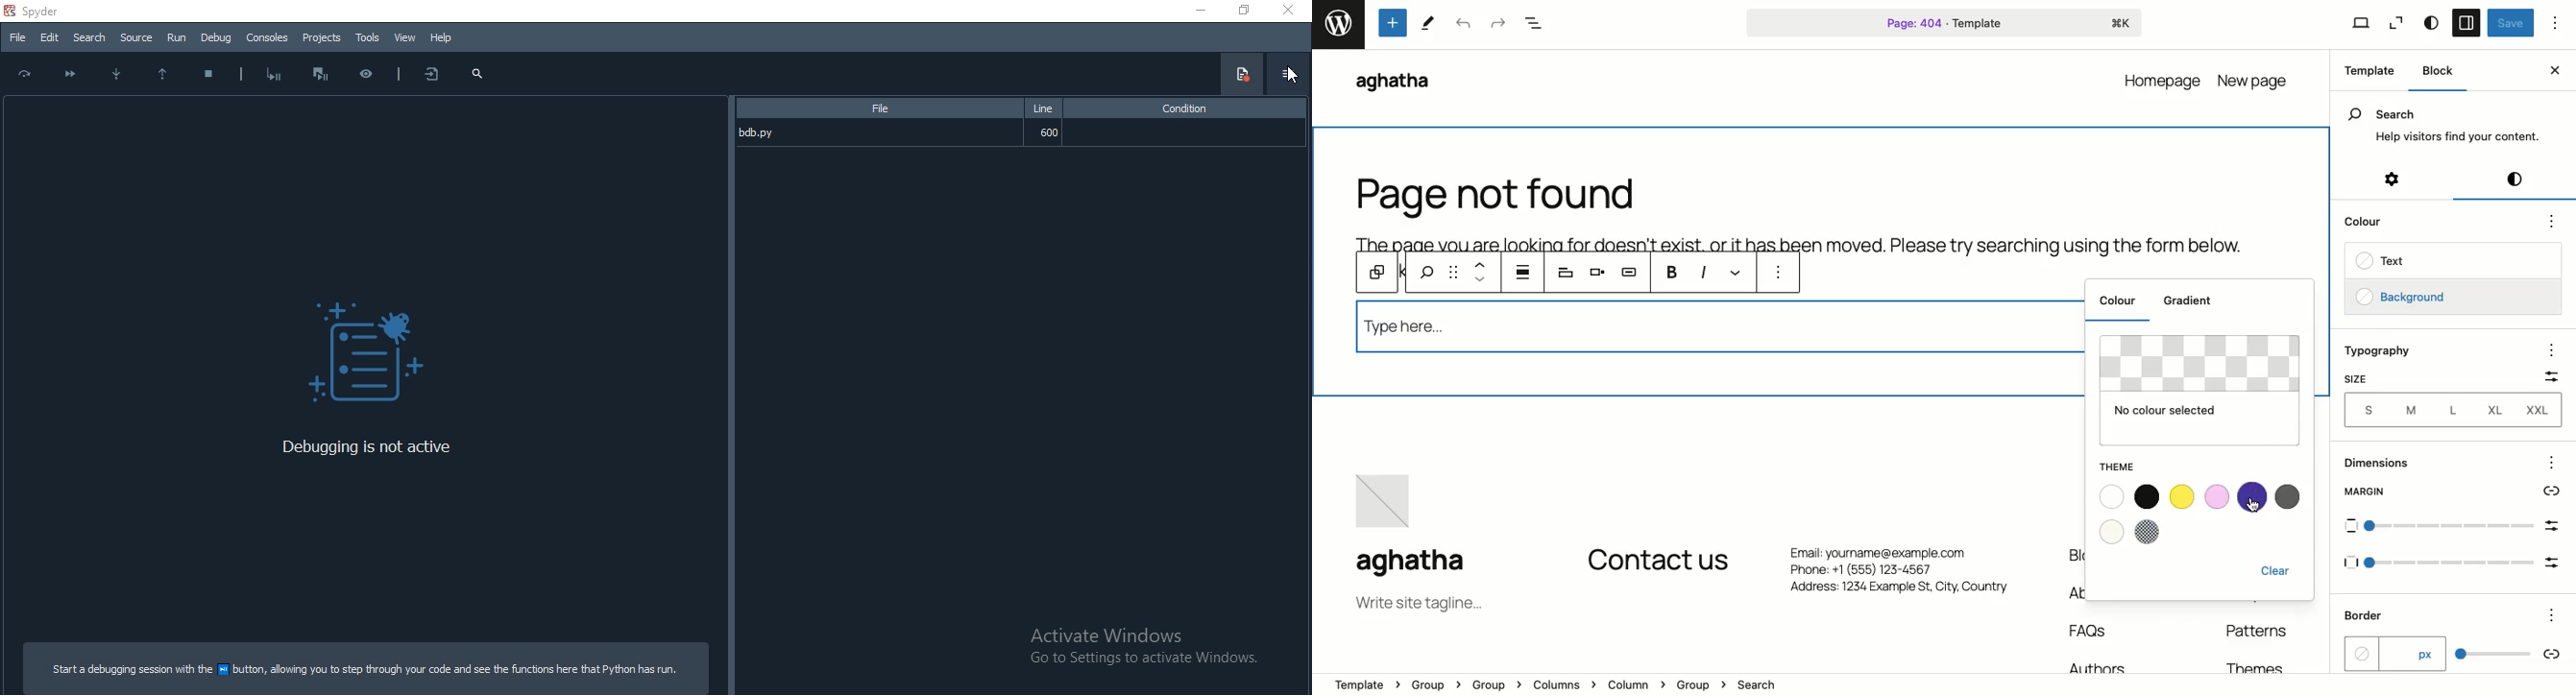 The width and height of the screenshot is (2576, 700). I want to click on No color selected, so click(2200, 393).